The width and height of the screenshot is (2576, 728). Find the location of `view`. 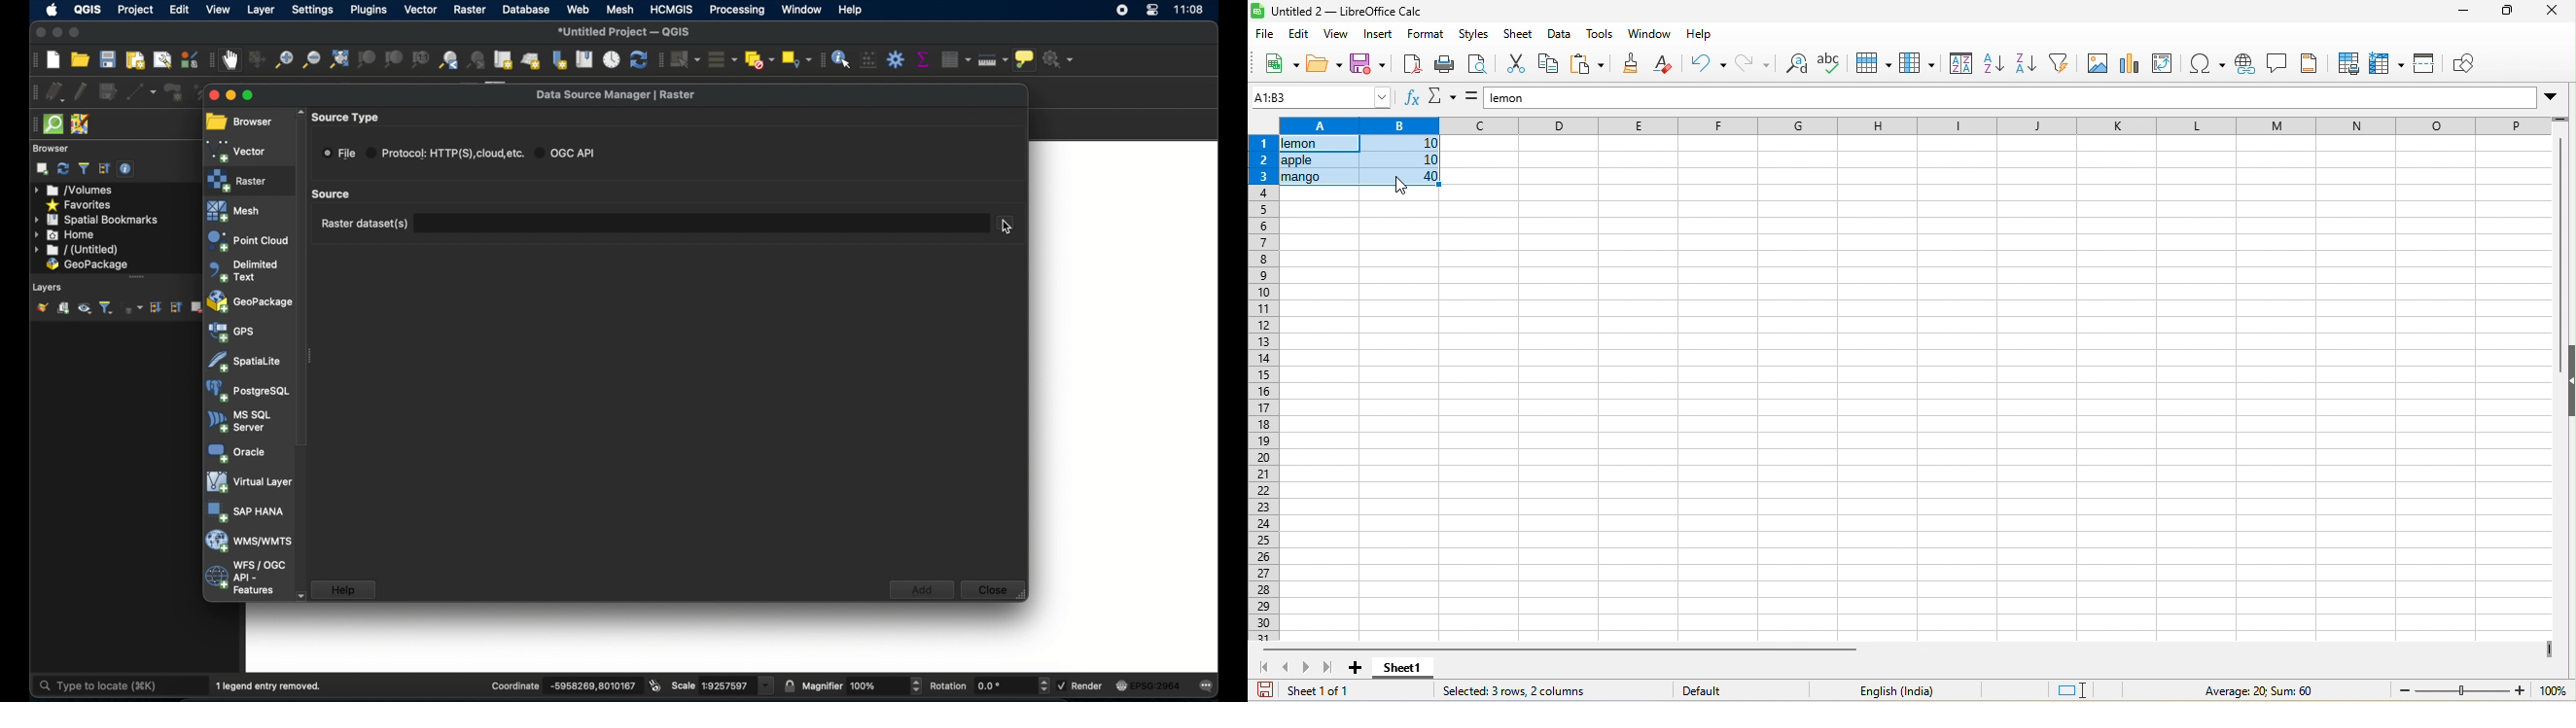

view is located at coordinates (1338, 36).